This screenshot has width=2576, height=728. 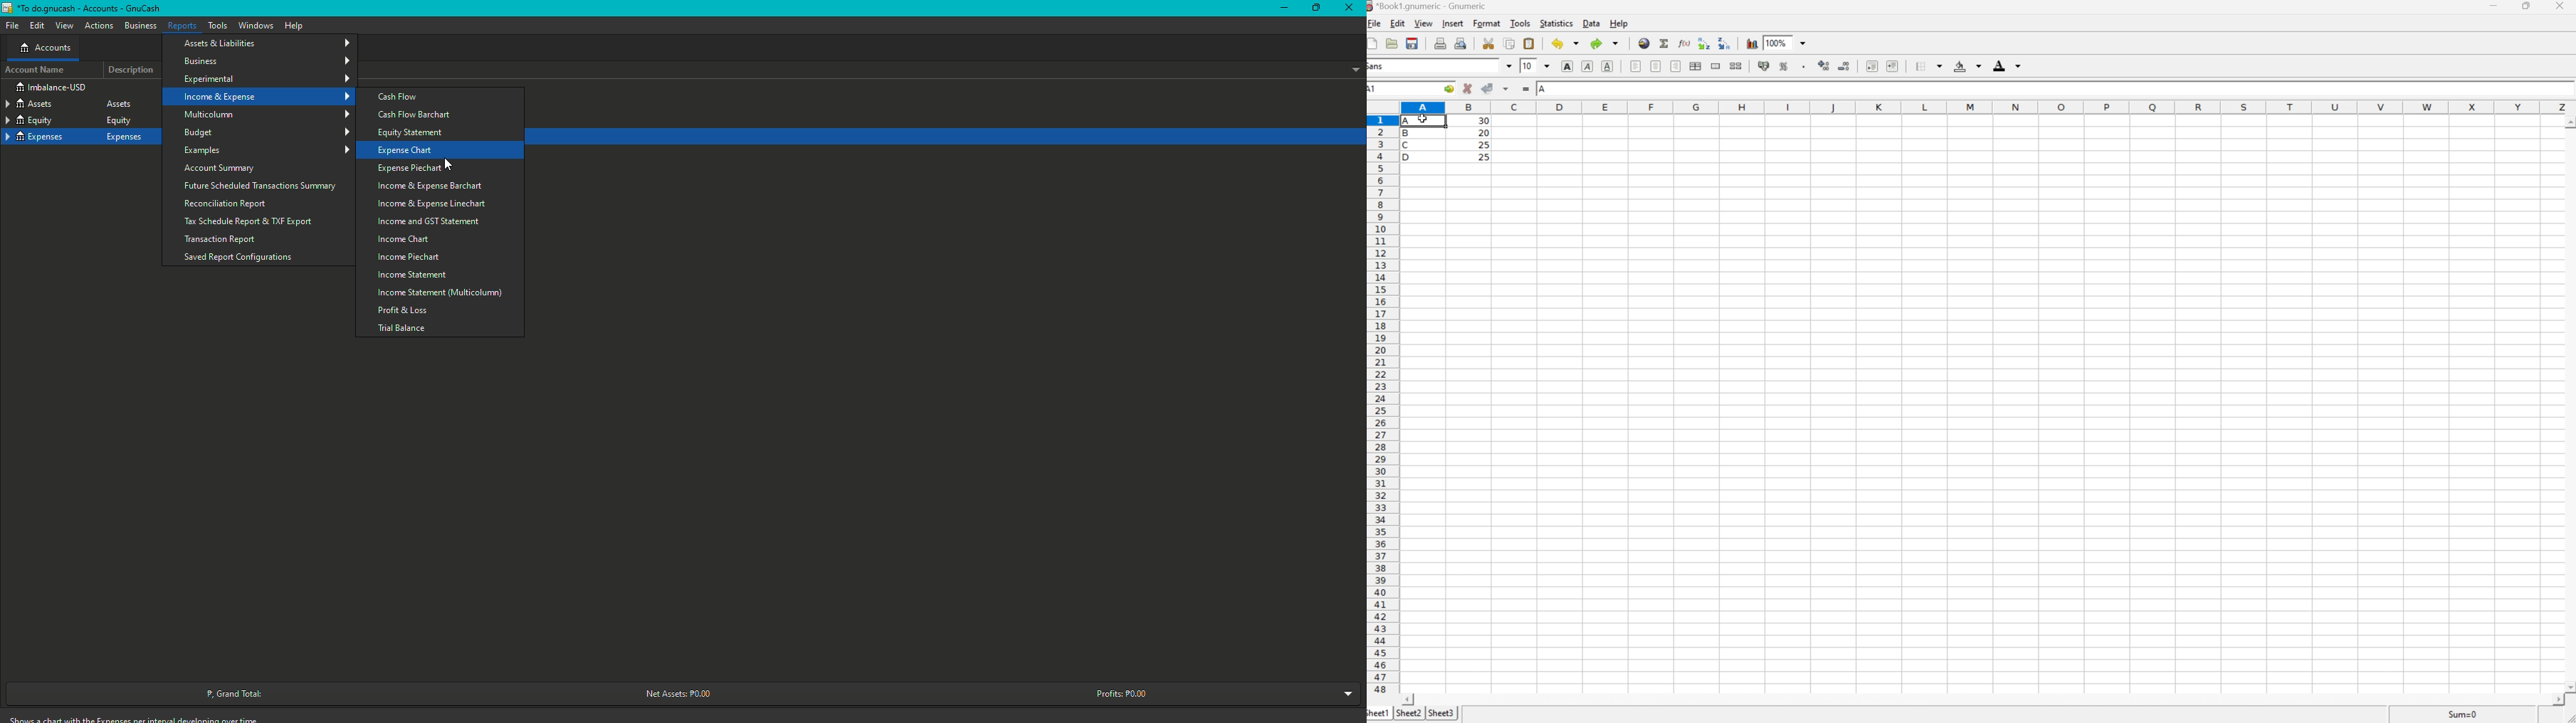 I want to click on Increase indent, and align the contents to the left, so click(x=1895, y=66).